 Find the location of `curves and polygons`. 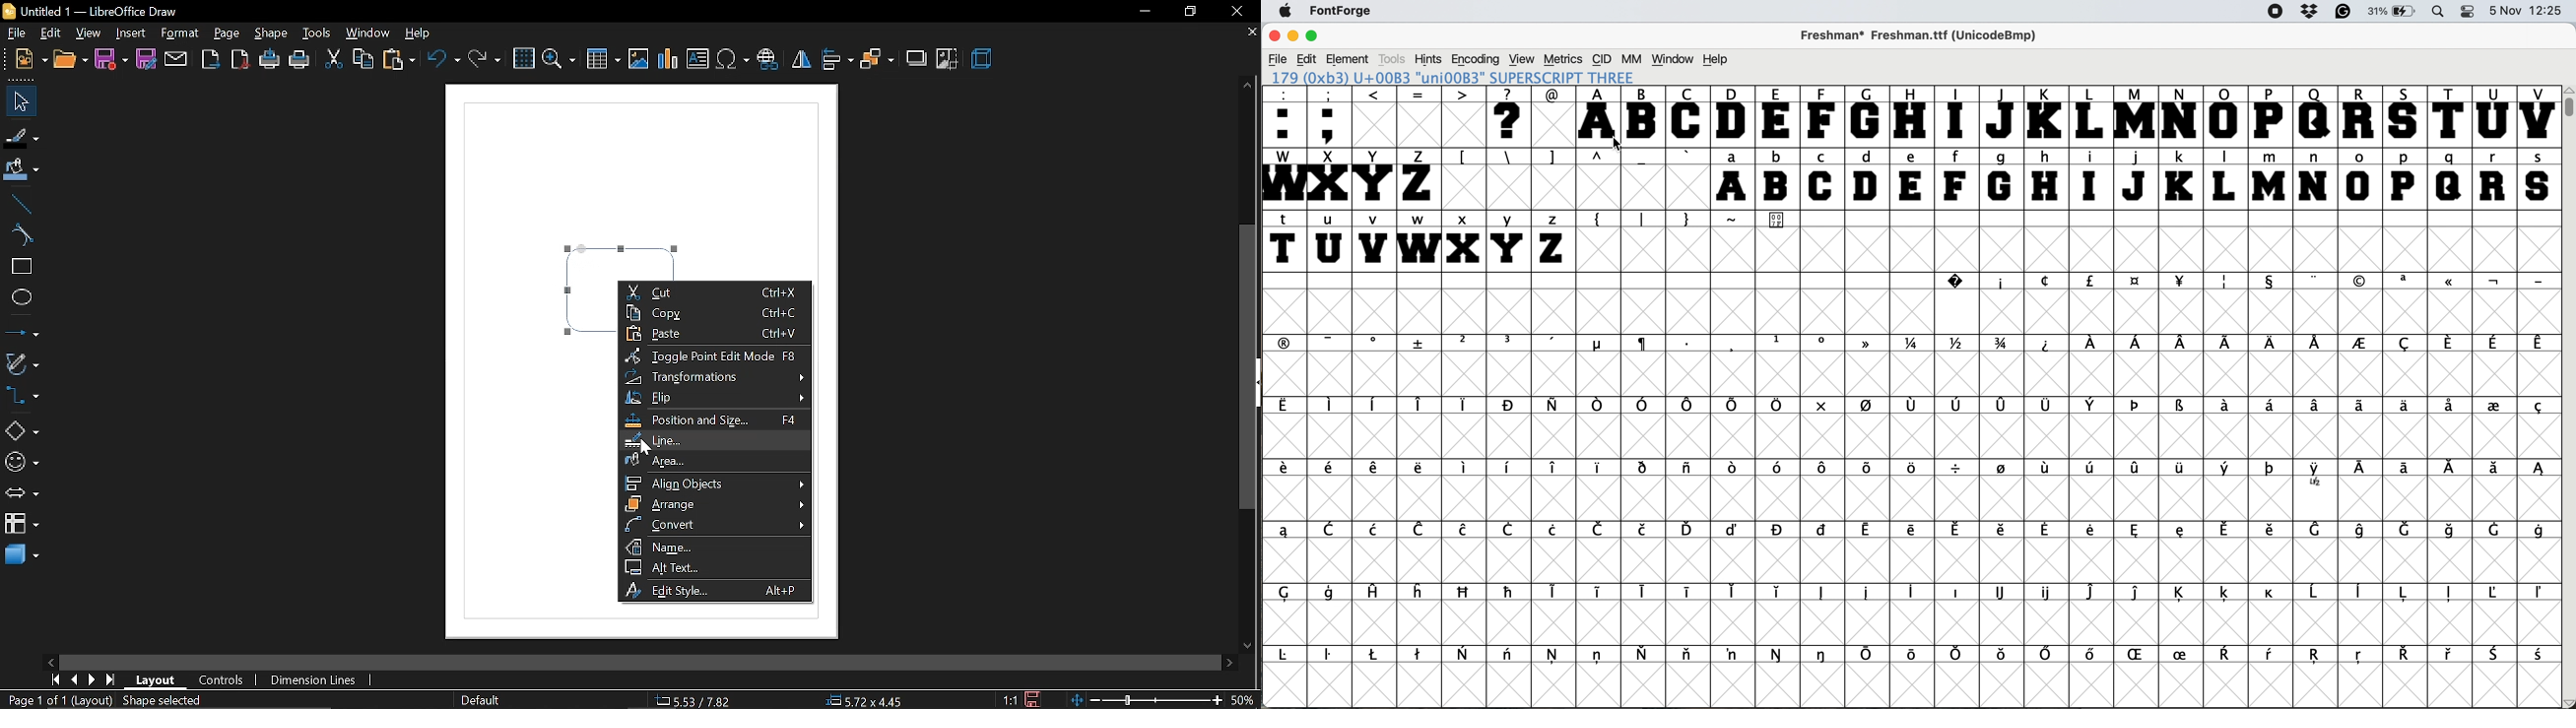

curves and polygons is located at coordinates (22, 364).